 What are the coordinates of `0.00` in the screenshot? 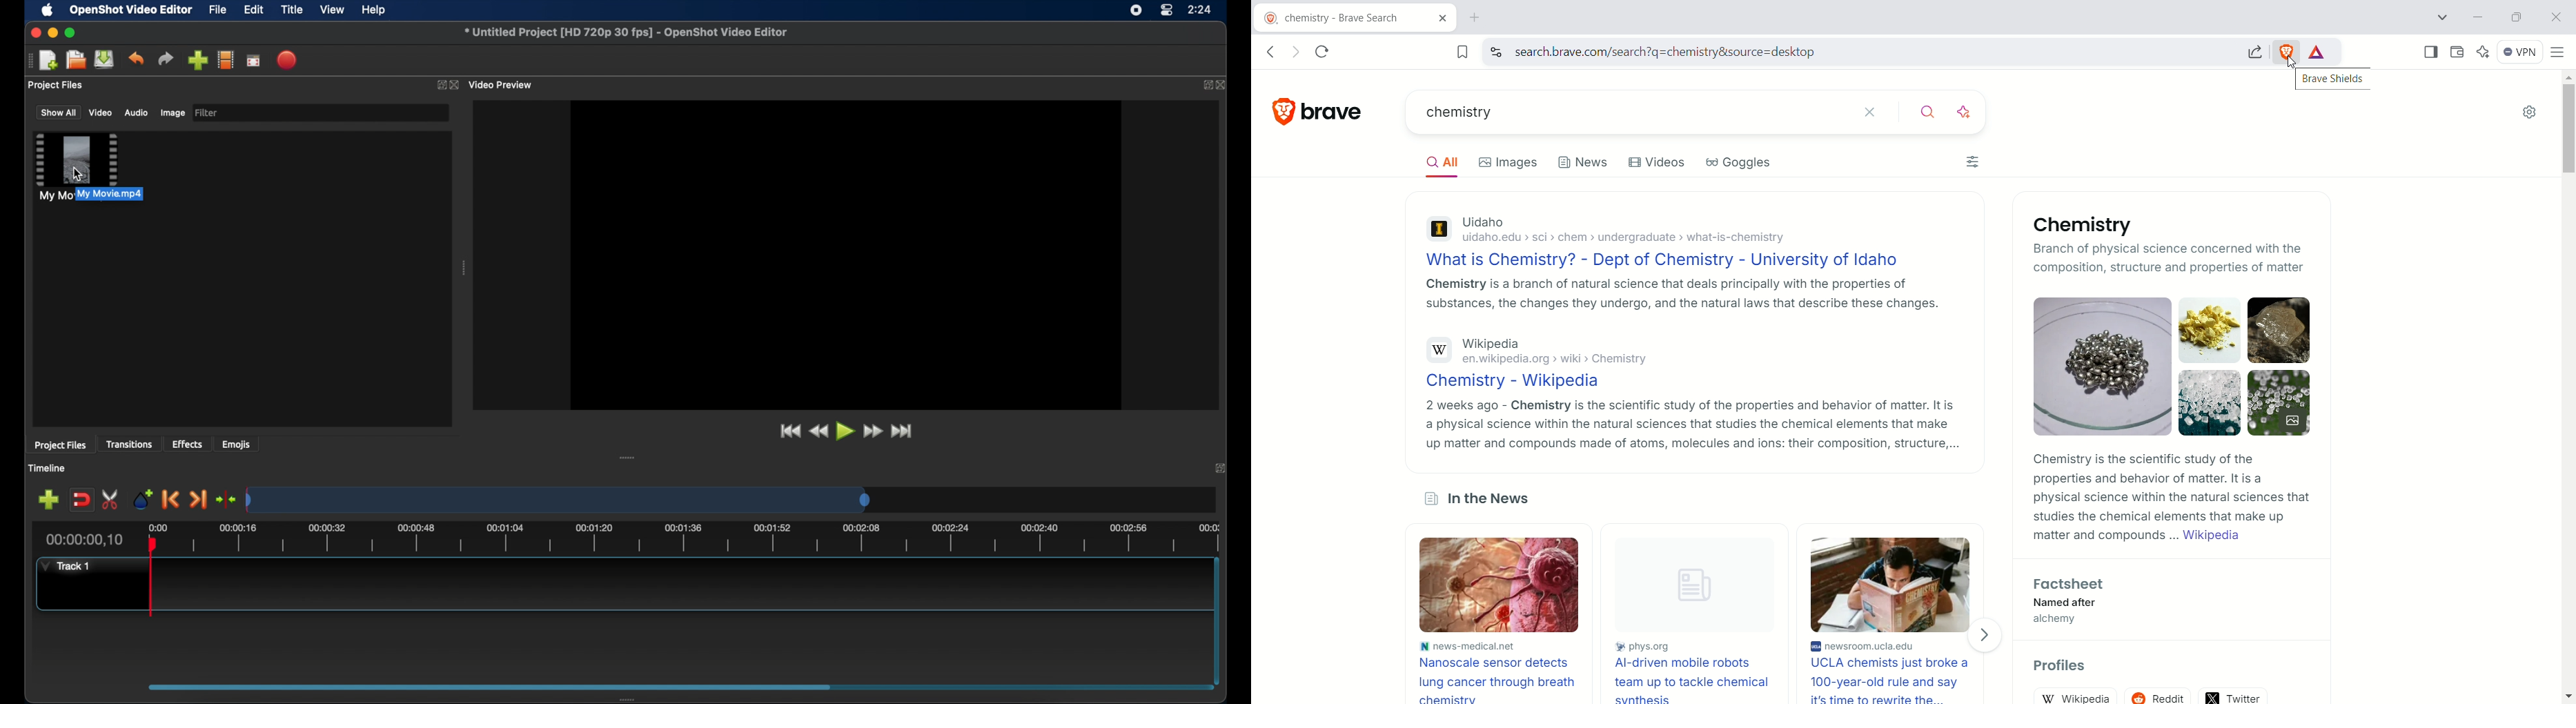 It's located at (159, 525).